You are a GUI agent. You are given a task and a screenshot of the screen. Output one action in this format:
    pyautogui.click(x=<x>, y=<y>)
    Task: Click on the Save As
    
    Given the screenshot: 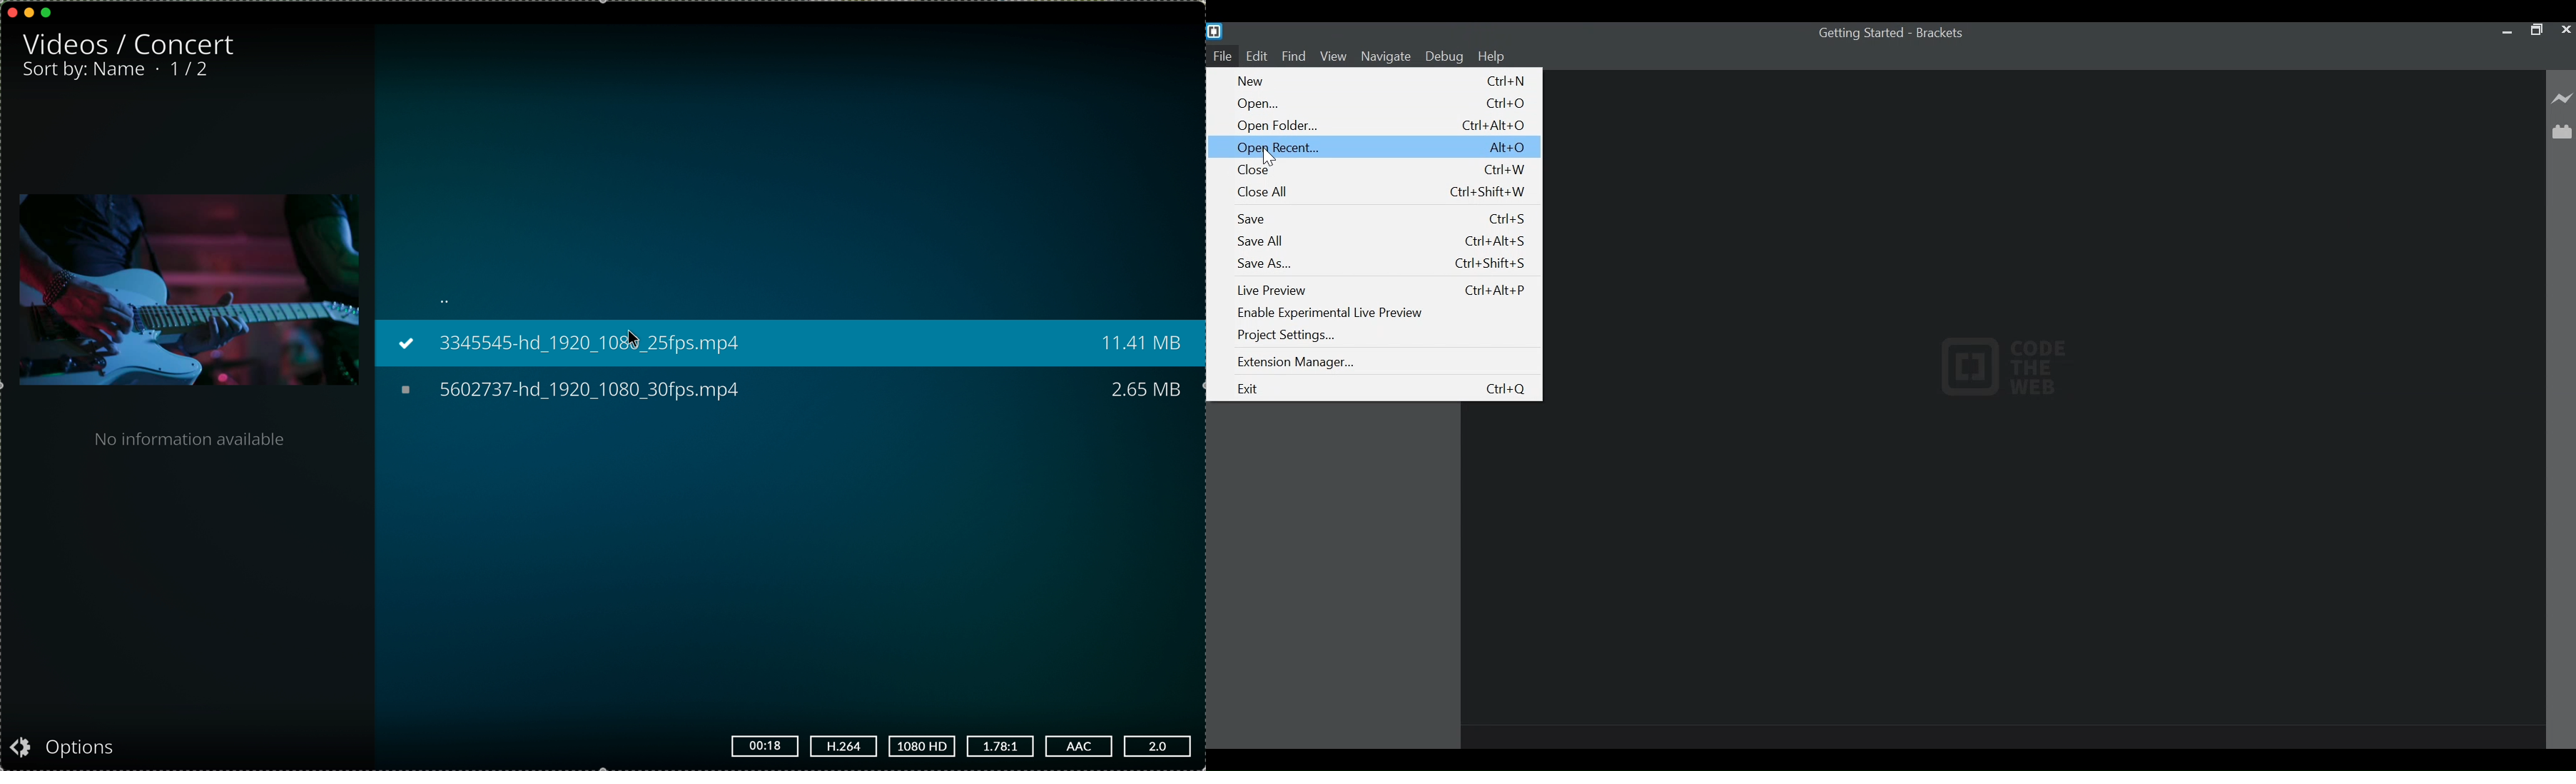 What is the action you would take?
    pyautogui.click(x=1380, y=263)
    